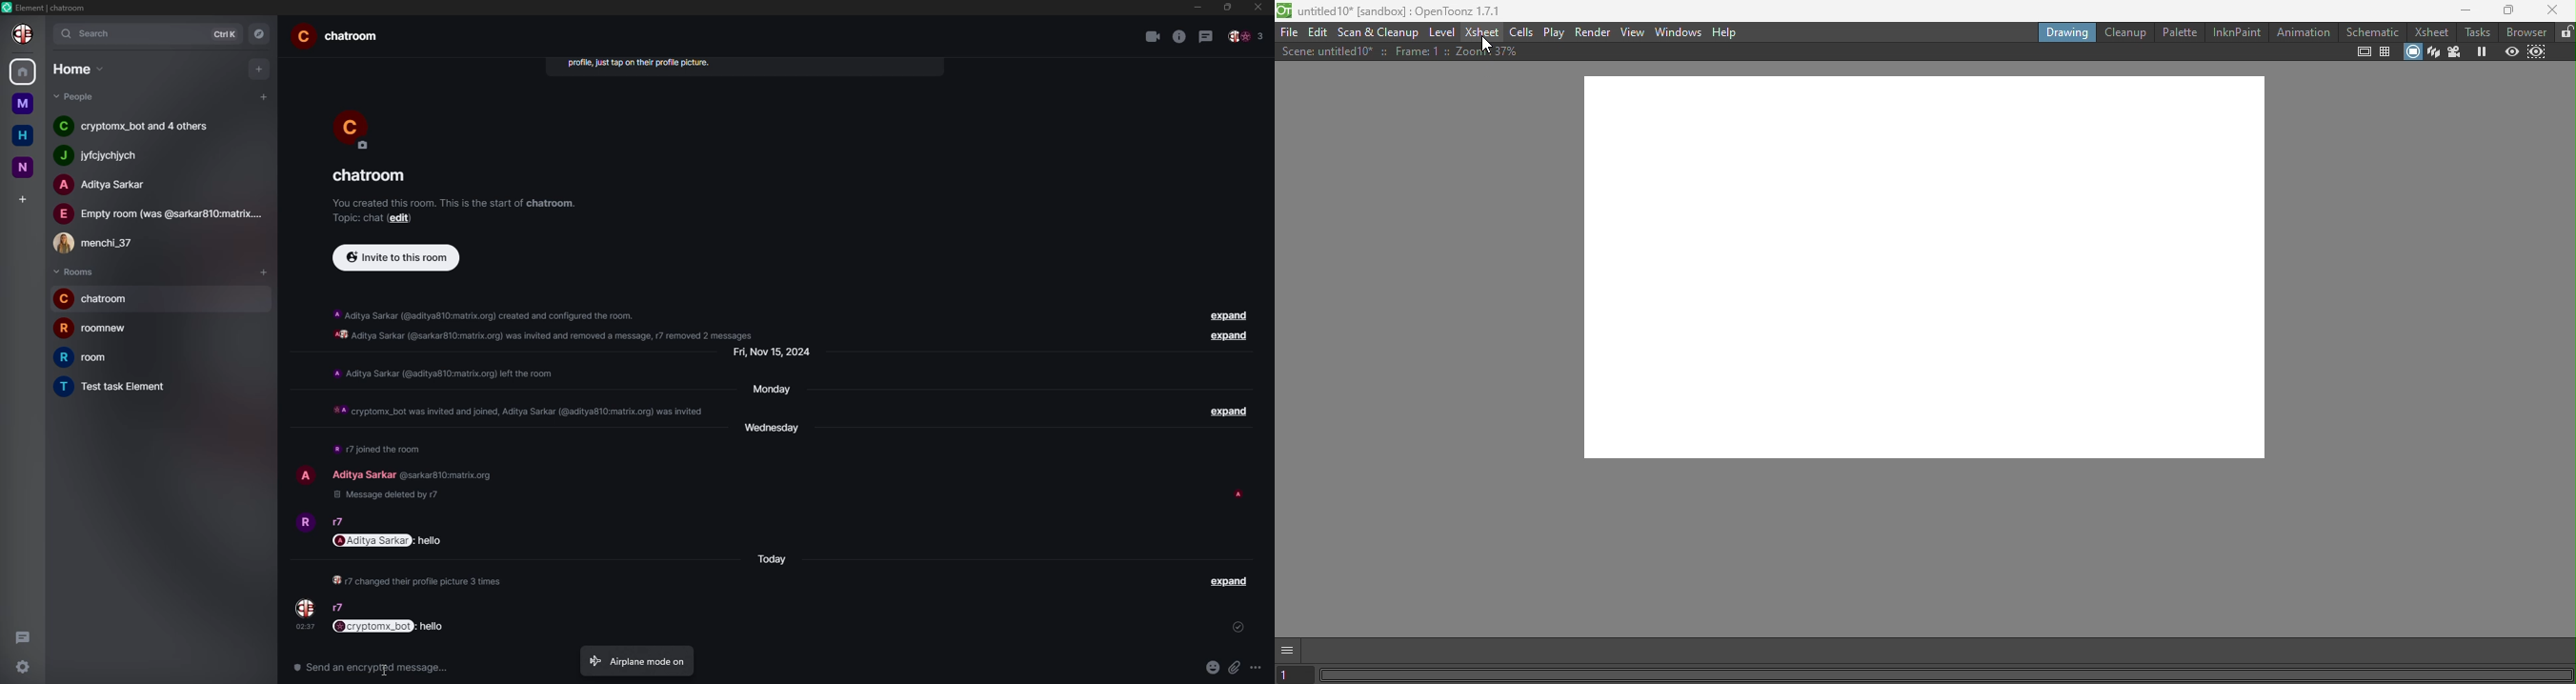  What do you see at coordinates (94, 299) in the screenshot?
I see `room` at bounding box center [94, 299].